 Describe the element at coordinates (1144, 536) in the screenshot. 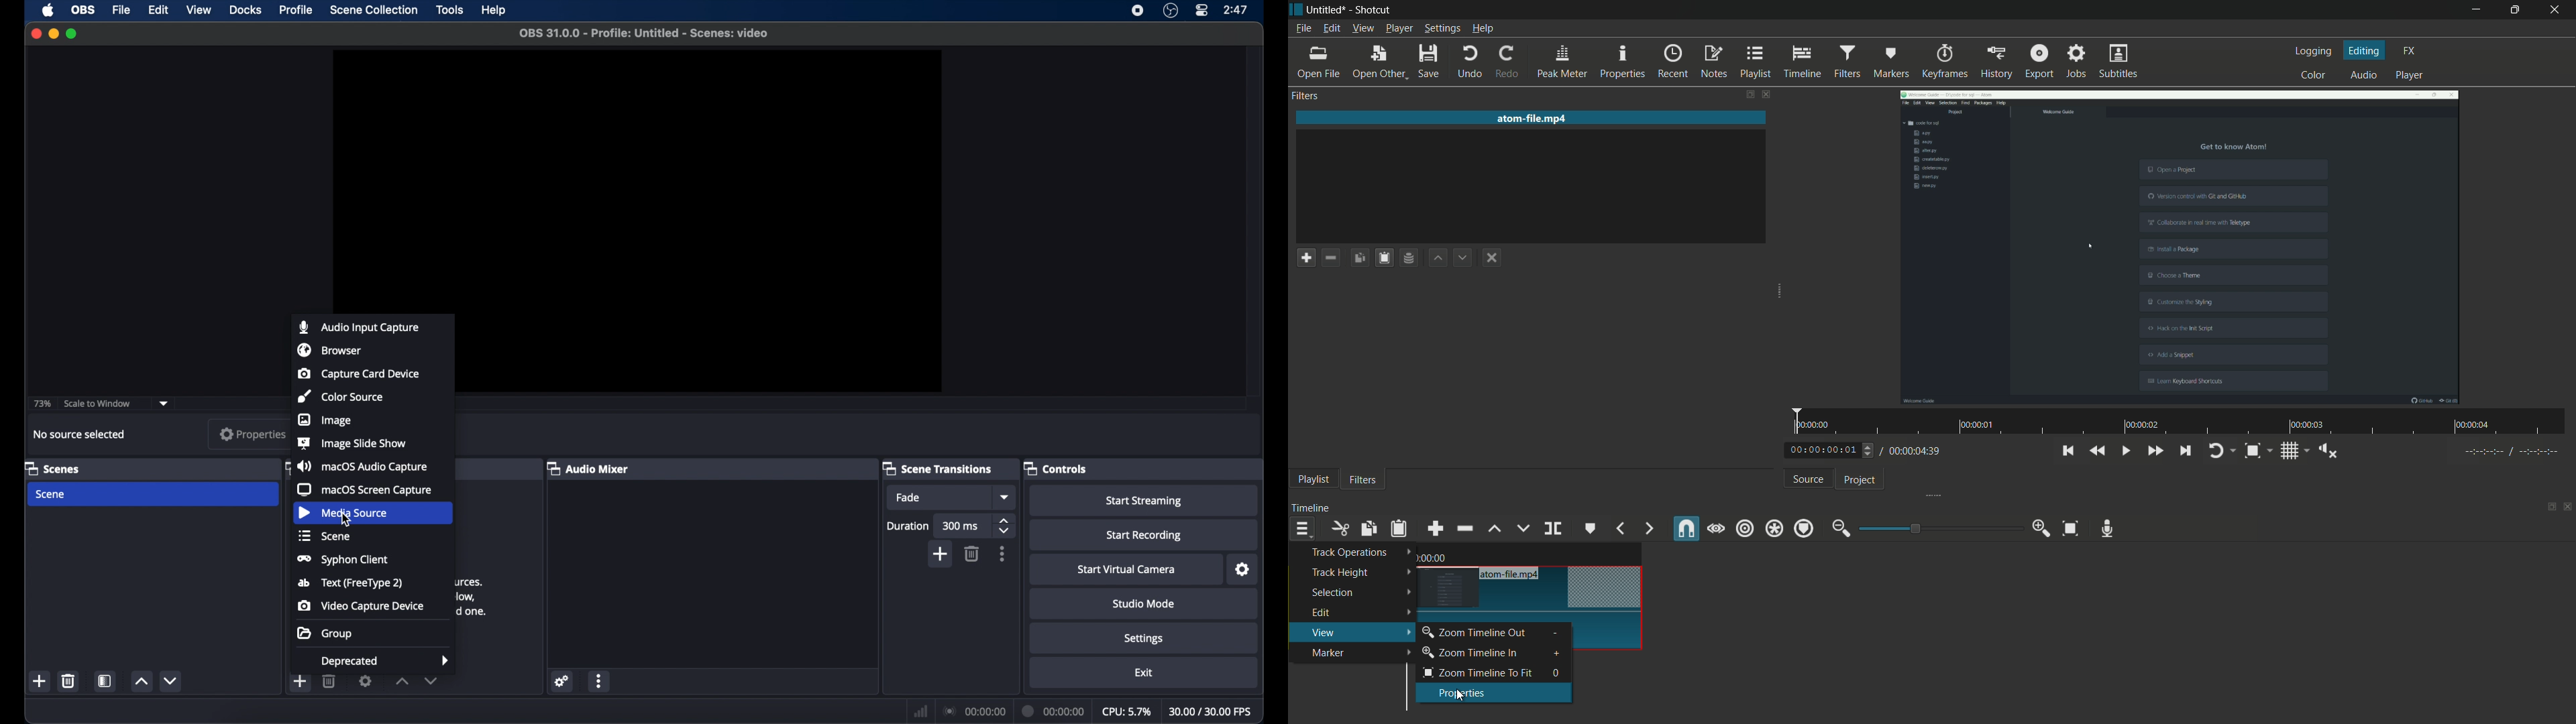

I see `start recording` at that location.